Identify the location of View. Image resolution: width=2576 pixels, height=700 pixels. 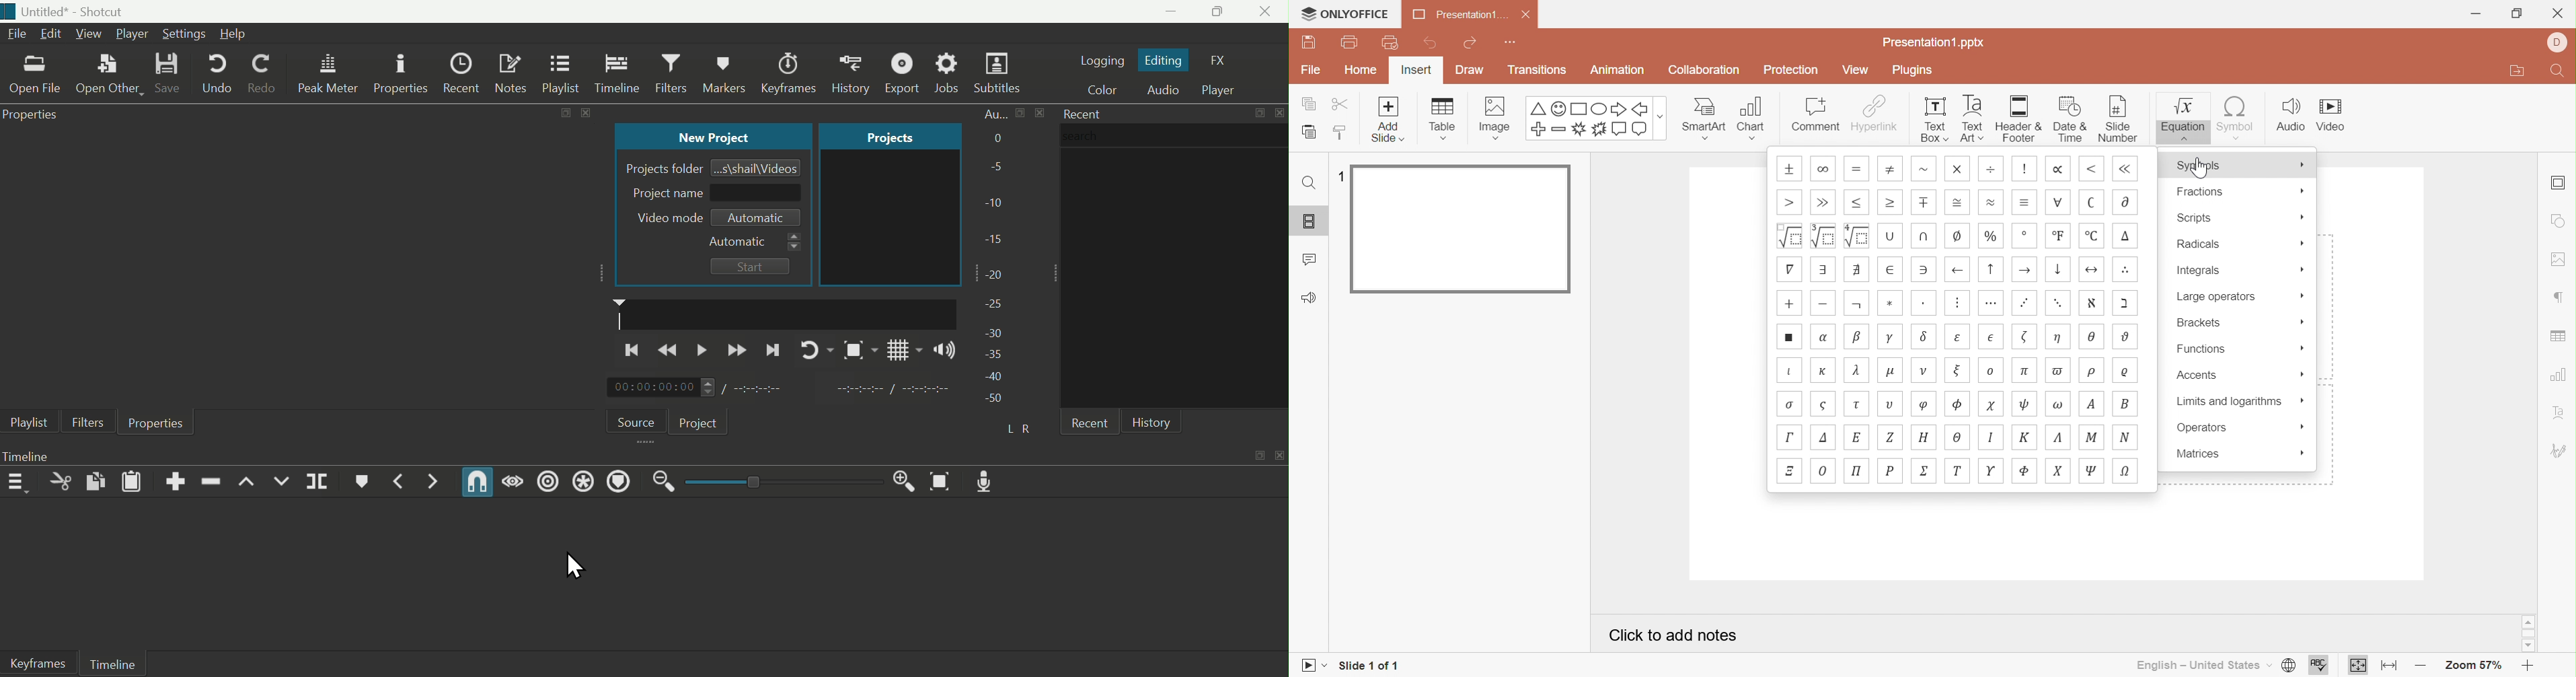
(90, 34).